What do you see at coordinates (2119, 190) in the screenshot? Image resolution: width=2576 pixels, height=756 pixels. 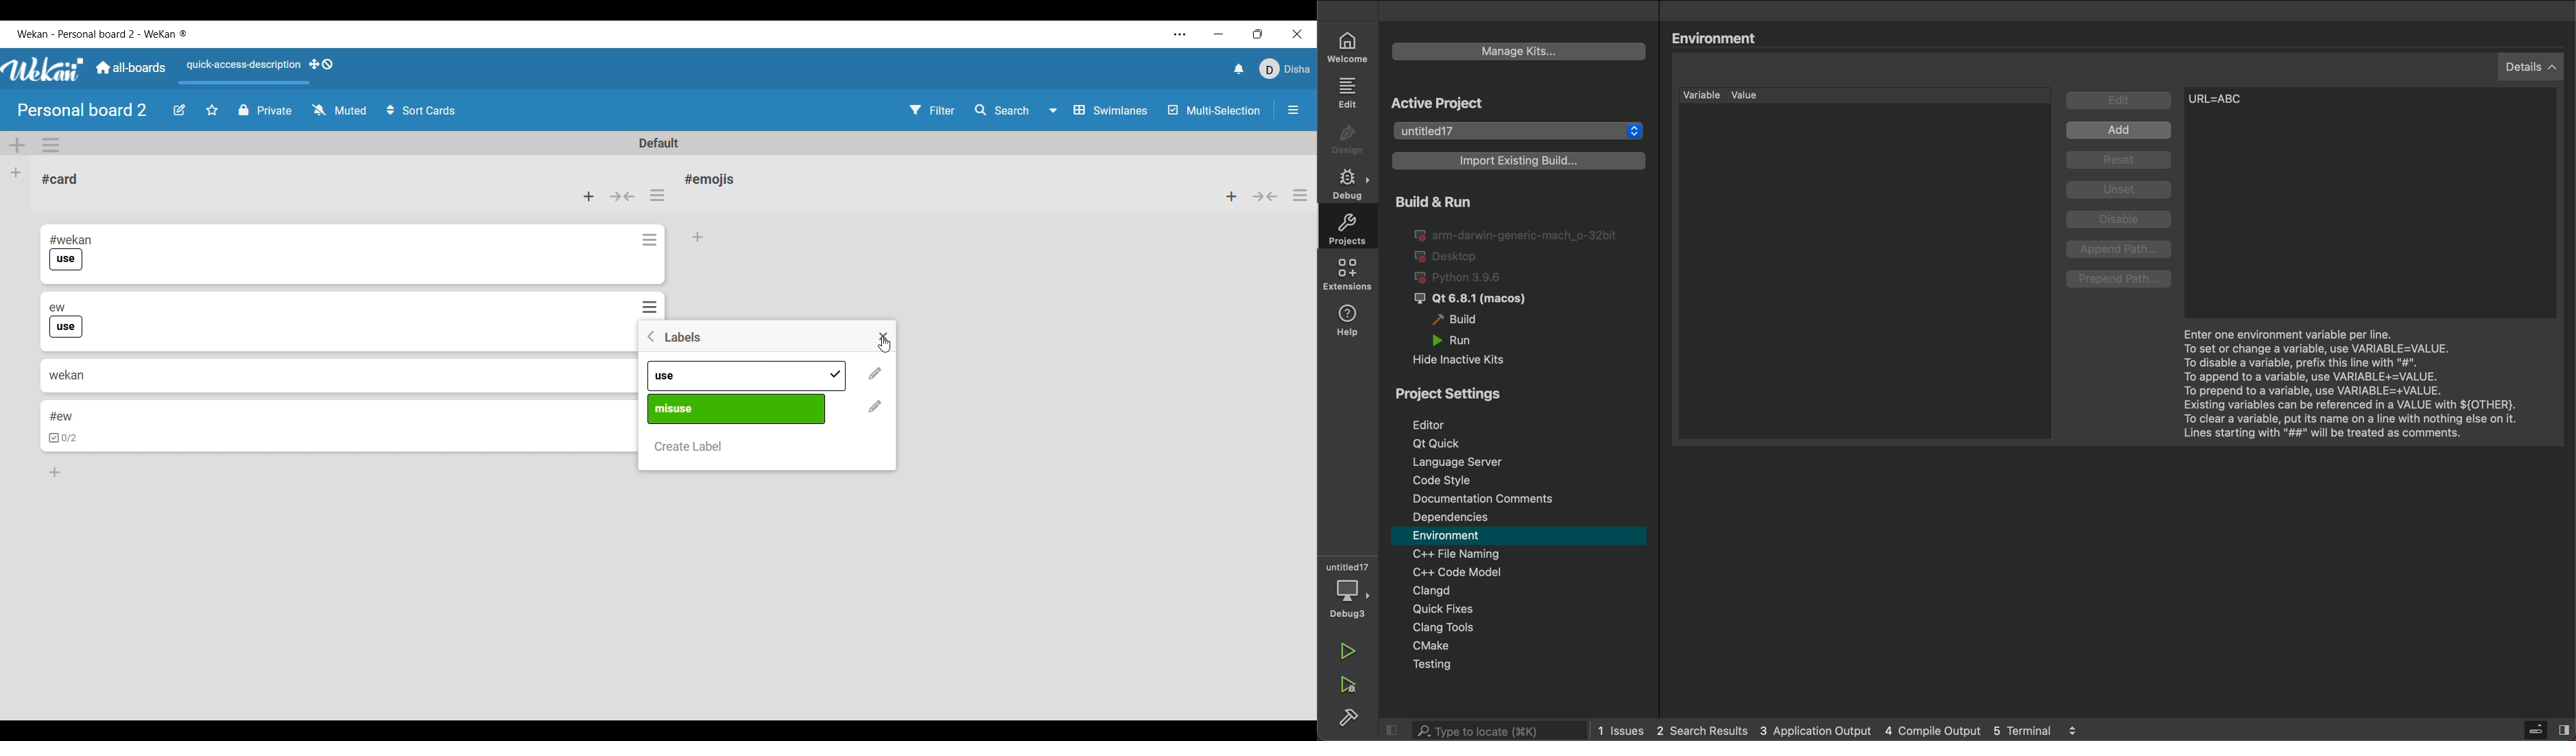 I see `Unset` at bounding box center [2119, 190].